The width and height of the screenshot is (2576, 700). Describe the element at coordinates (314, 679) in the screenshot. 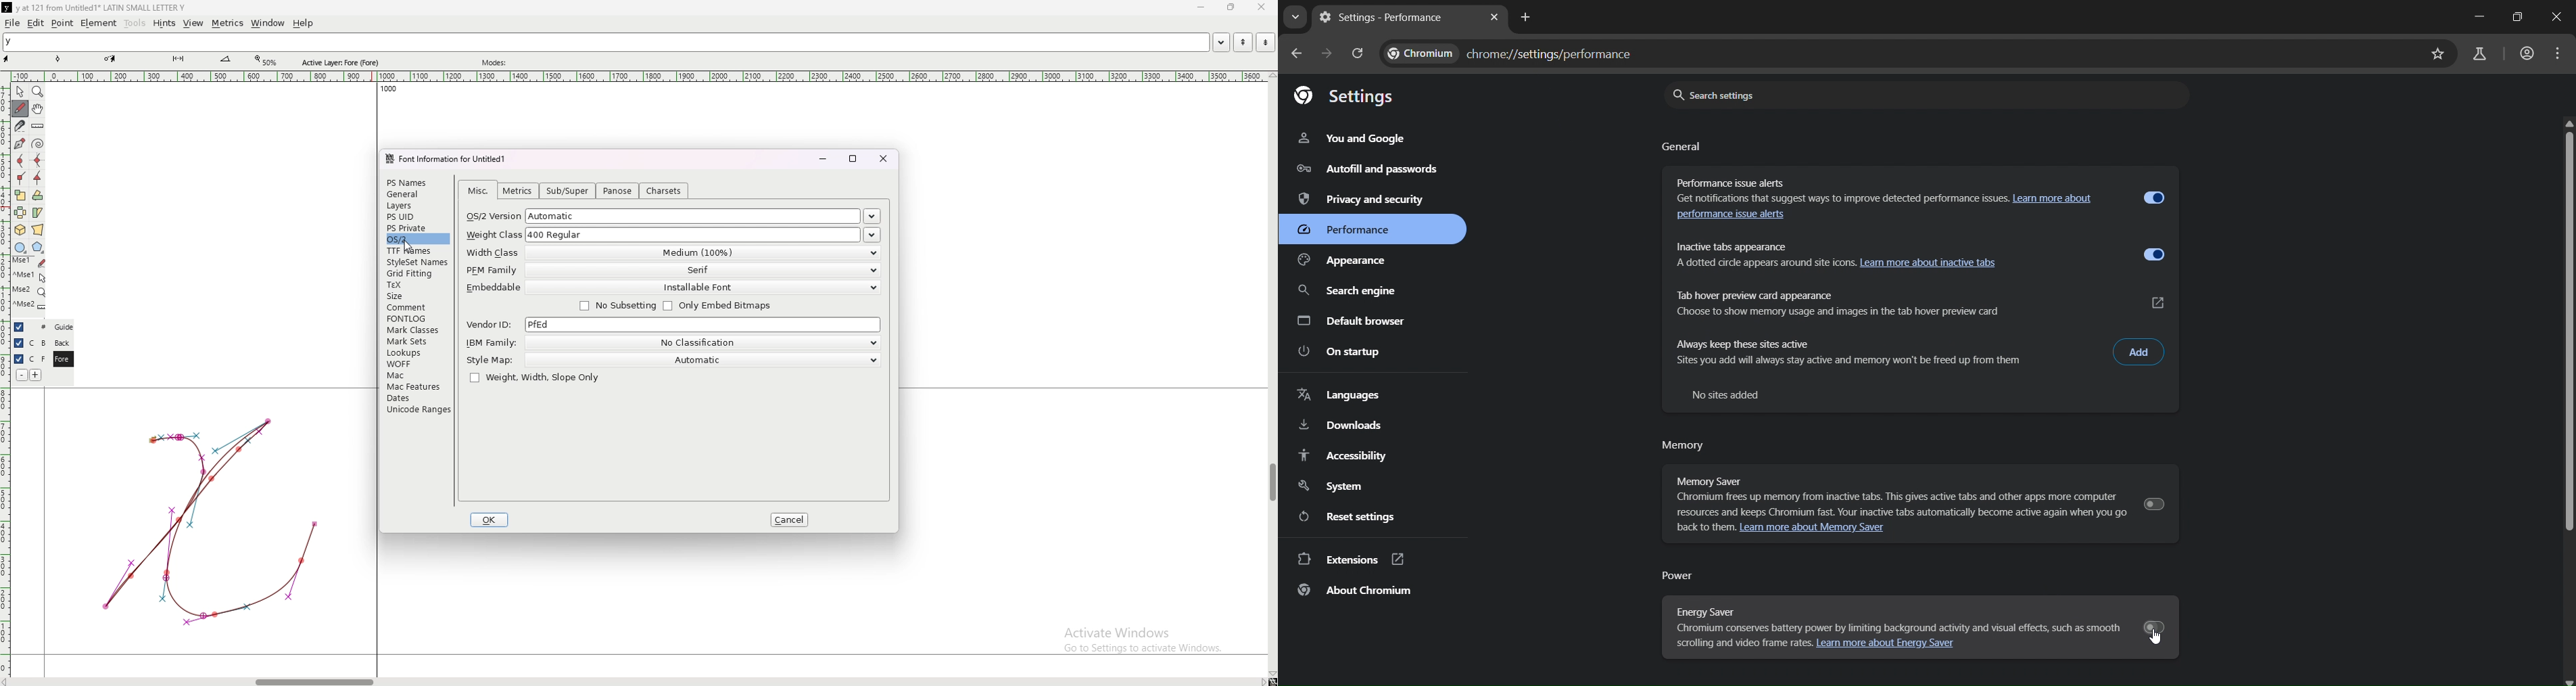

I see `scroll bar horizontal` at that location.